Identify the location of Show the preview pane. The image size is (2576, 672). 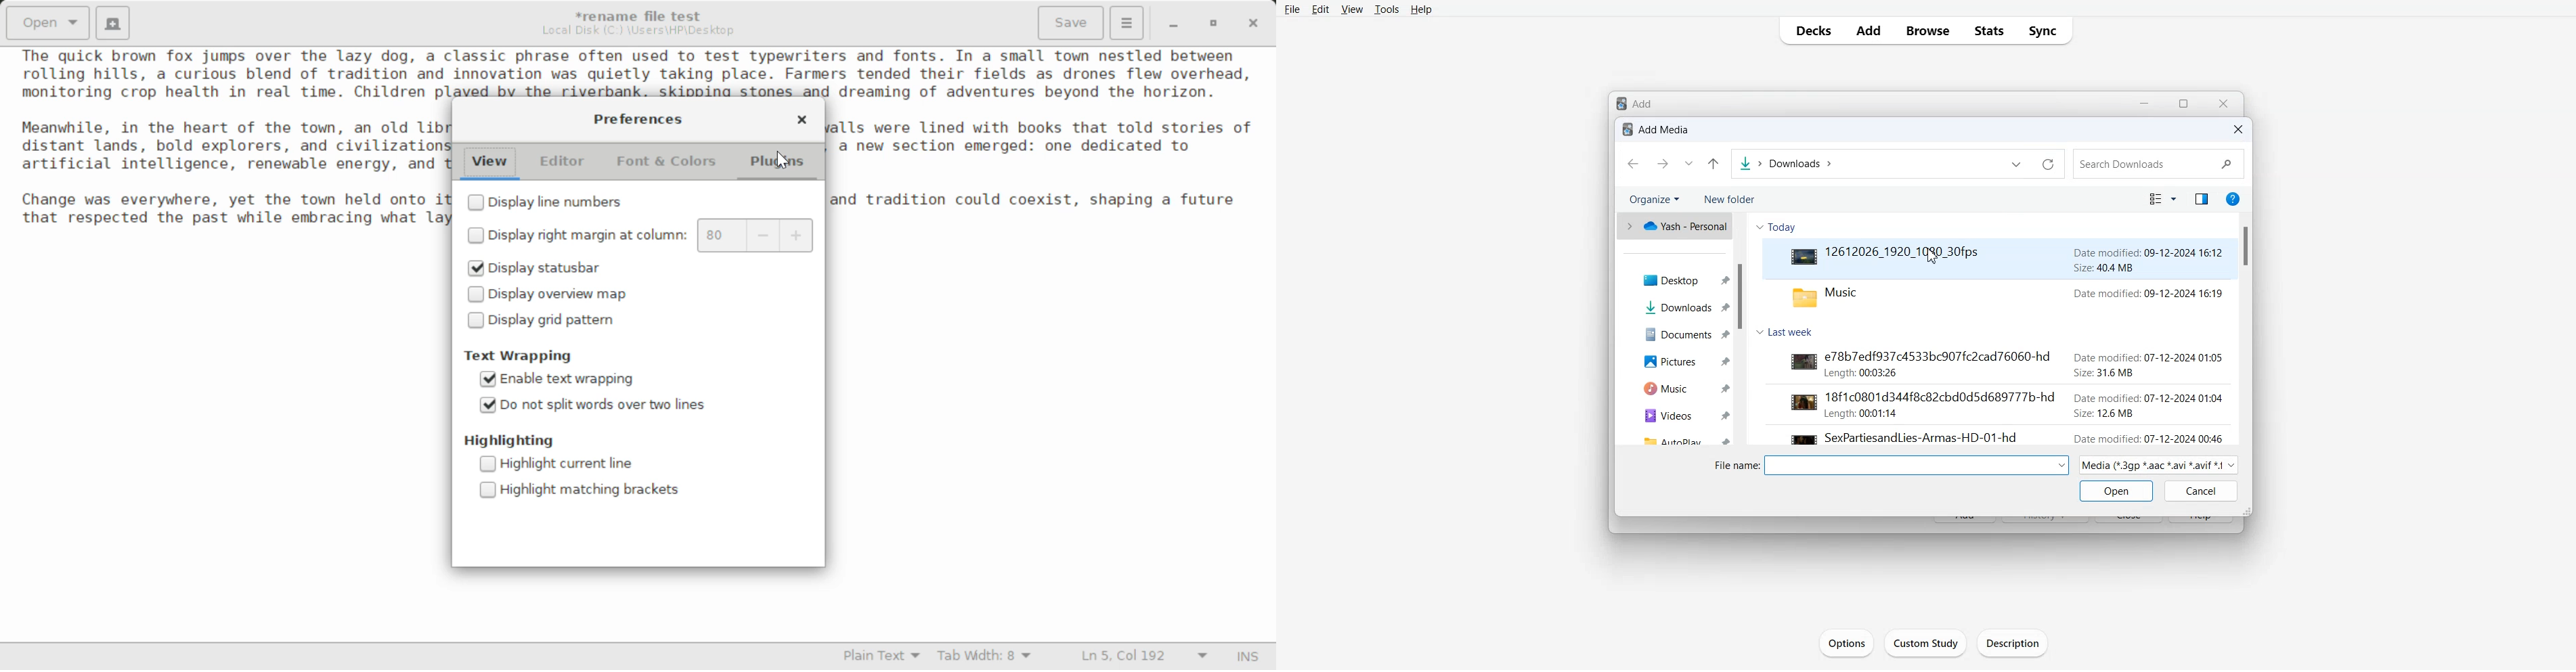
(2201, 199).